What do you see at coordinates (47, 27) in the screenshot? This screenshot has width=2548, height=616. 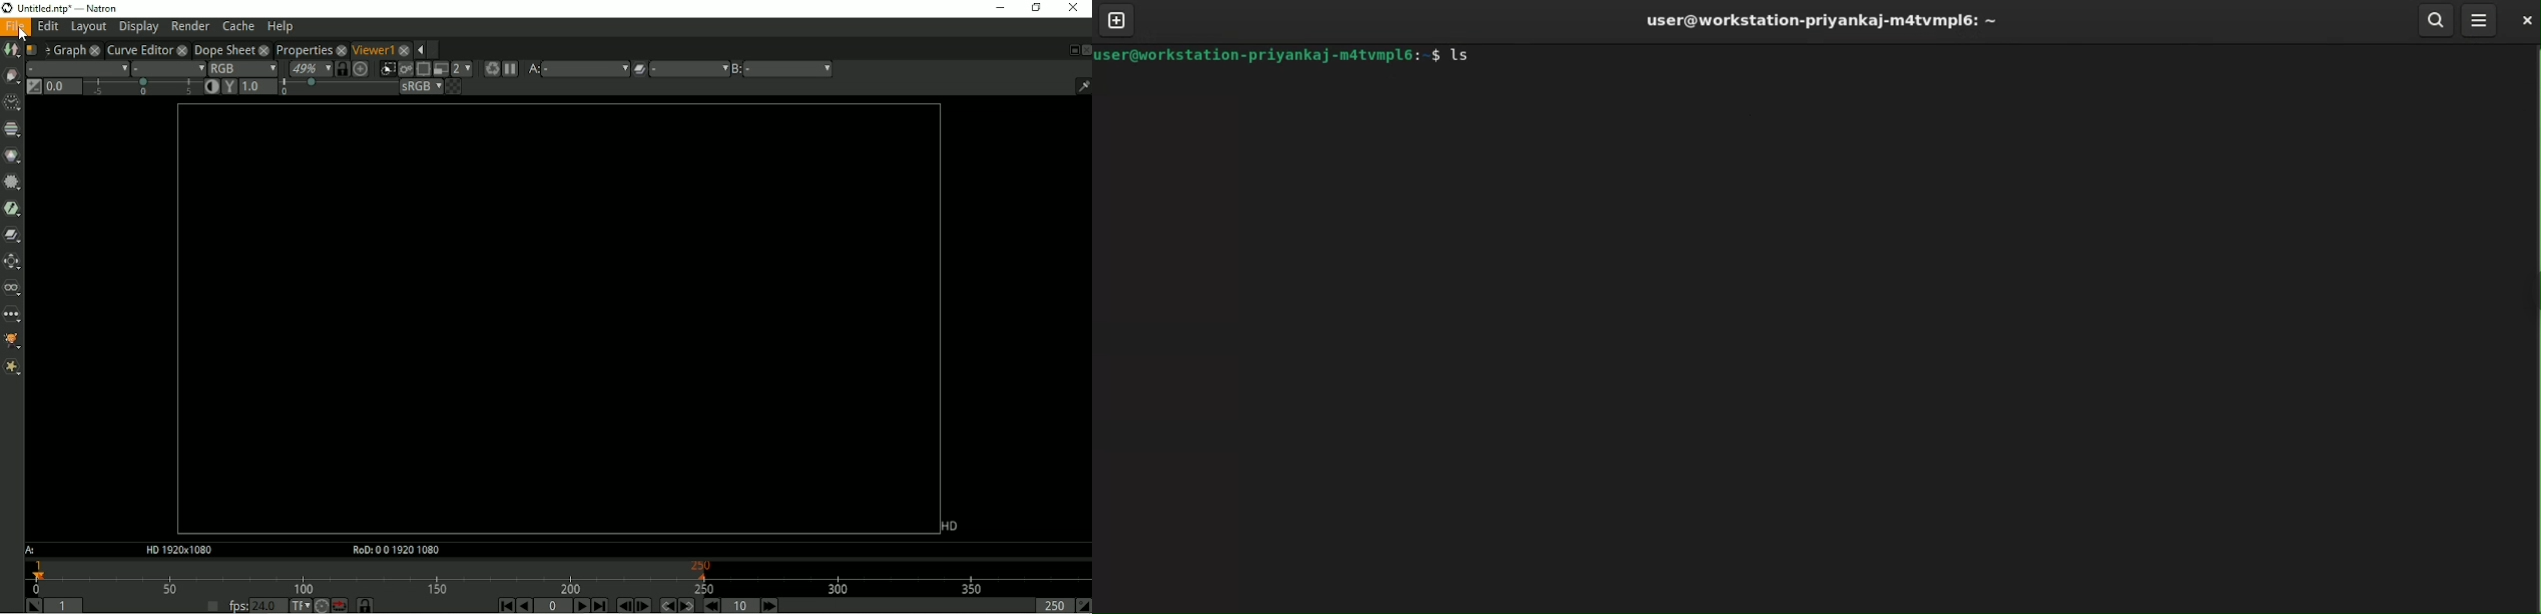 I see `Edit` at bounding box center [47, 27].